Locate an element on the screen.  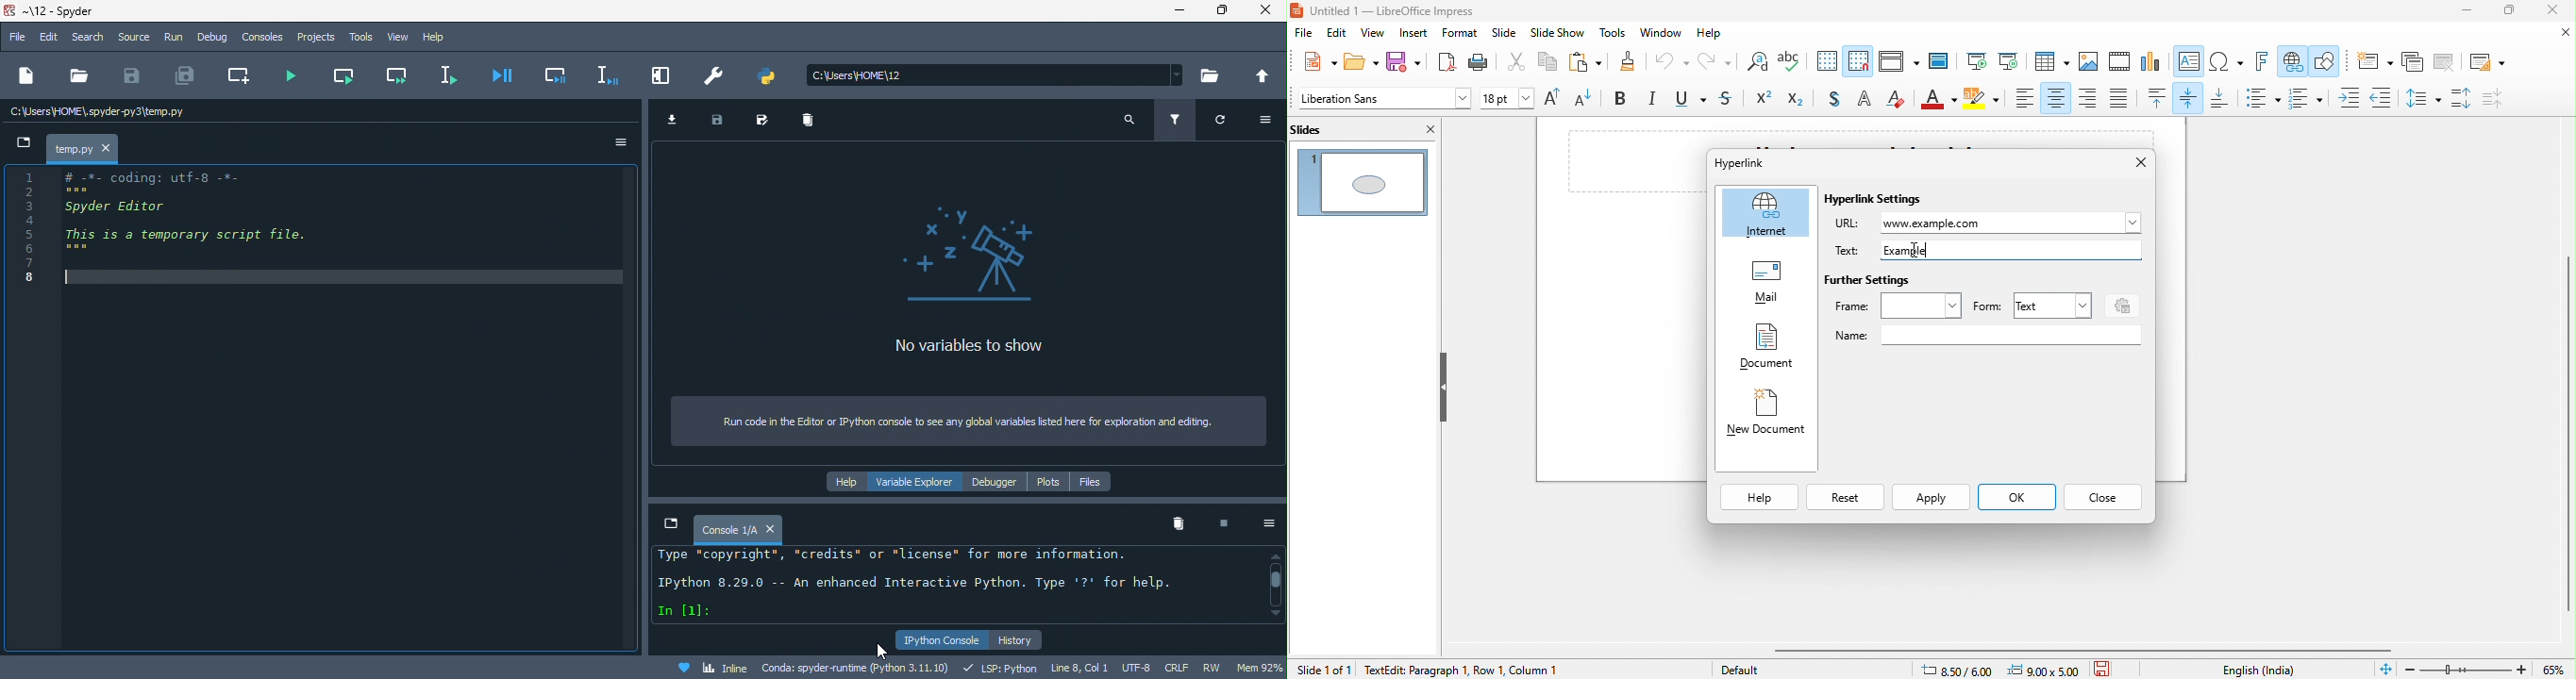
slides is located at coordinates (1323, 128).